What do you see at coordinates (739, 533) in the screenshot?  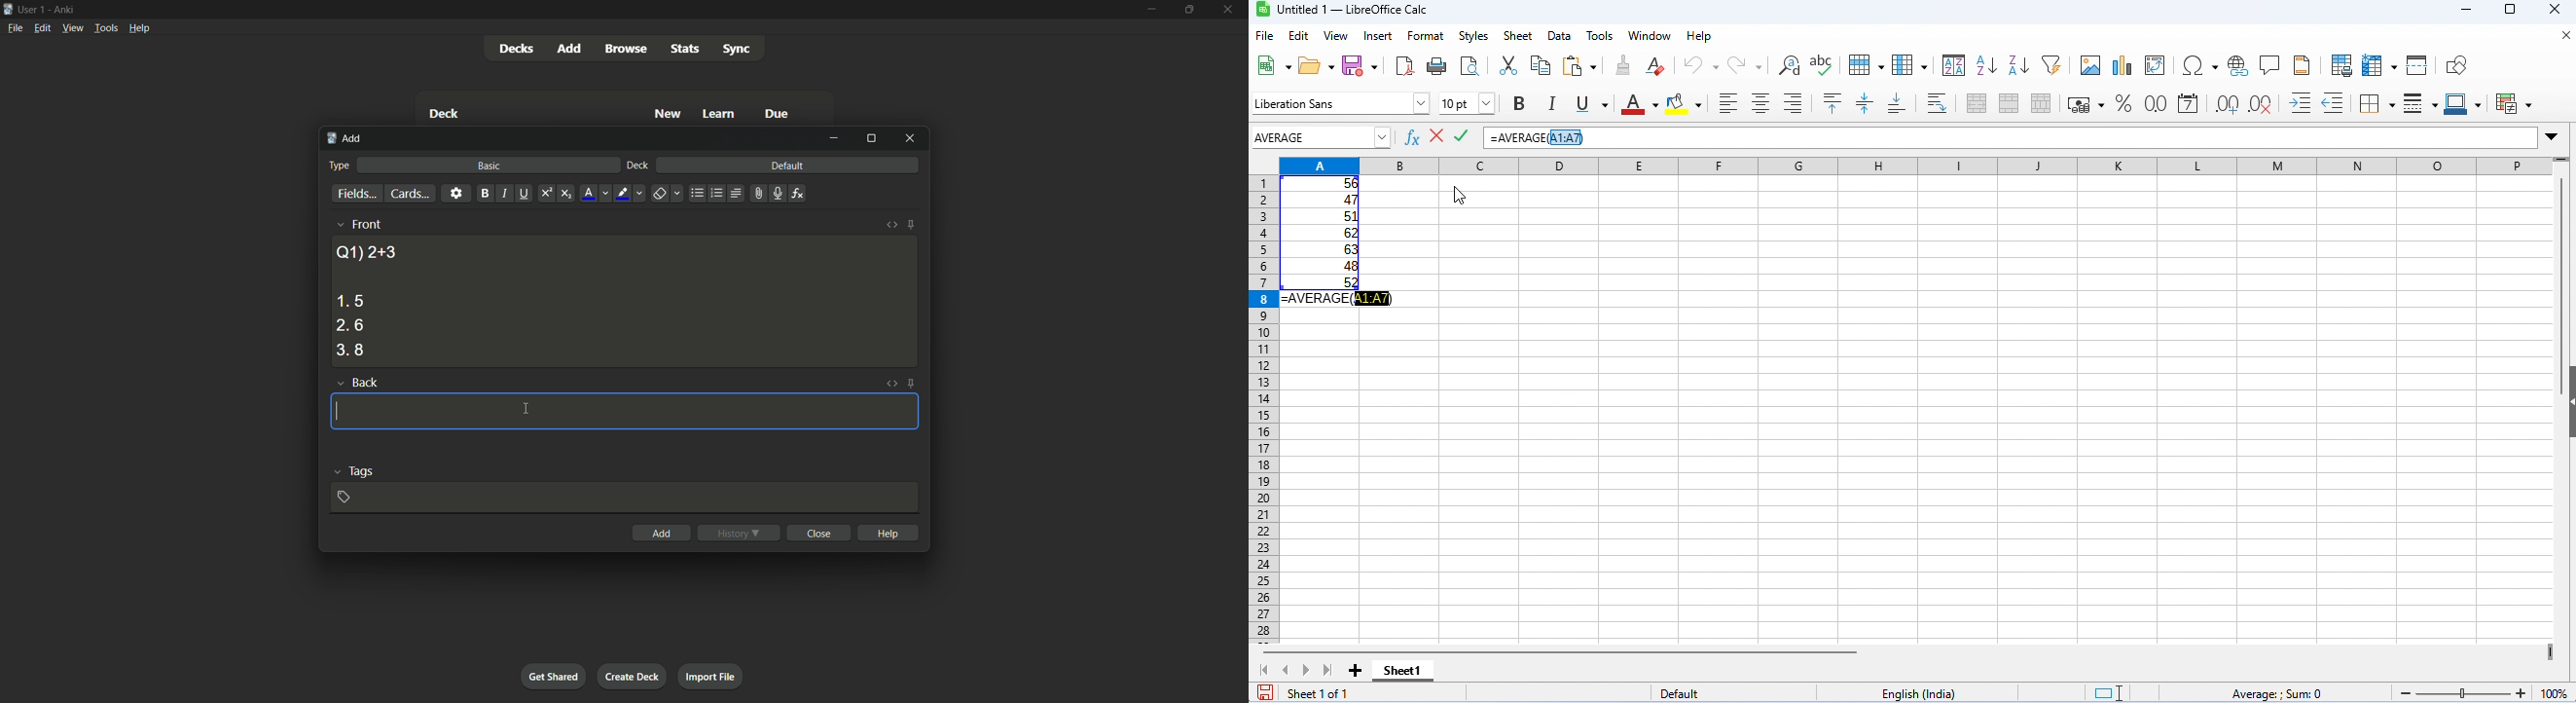 I see `history` at bounding box center [739, 533].